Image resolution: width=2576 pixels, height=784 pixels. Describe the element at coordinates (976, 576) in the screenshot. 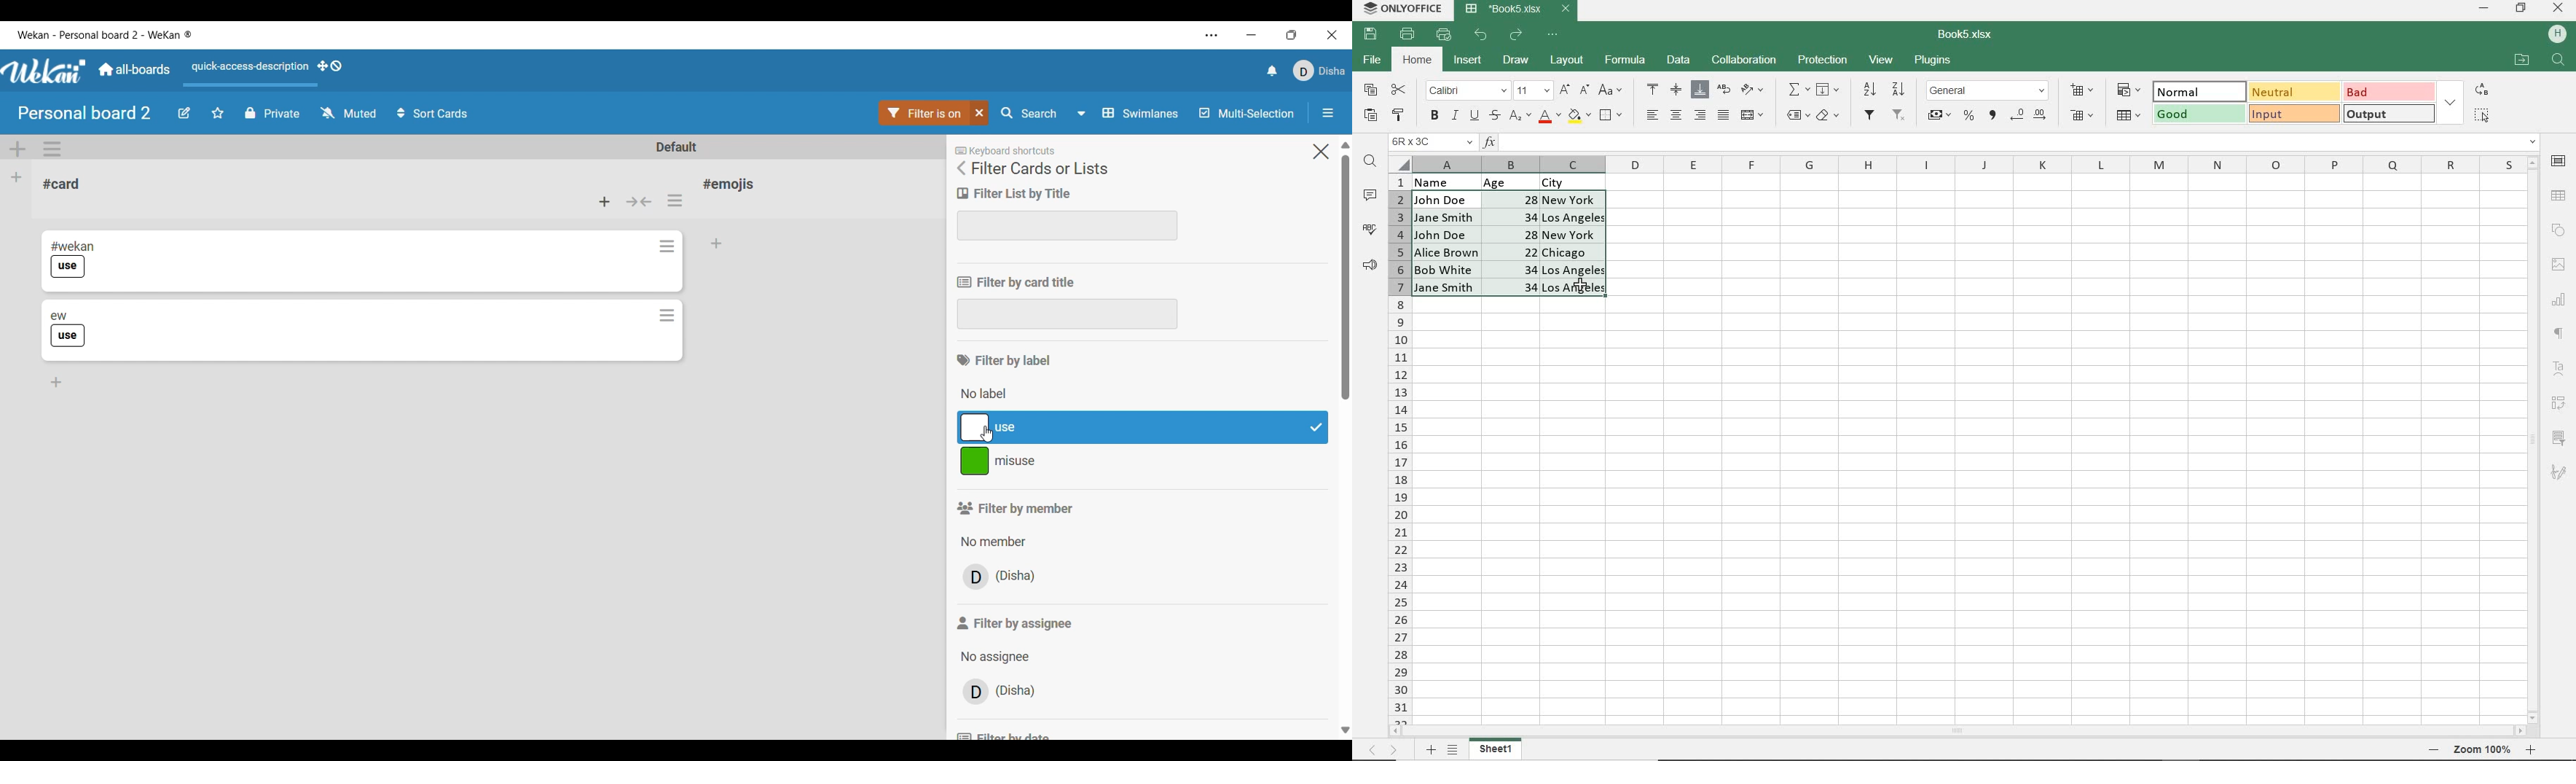

I see `avatar` at that location.